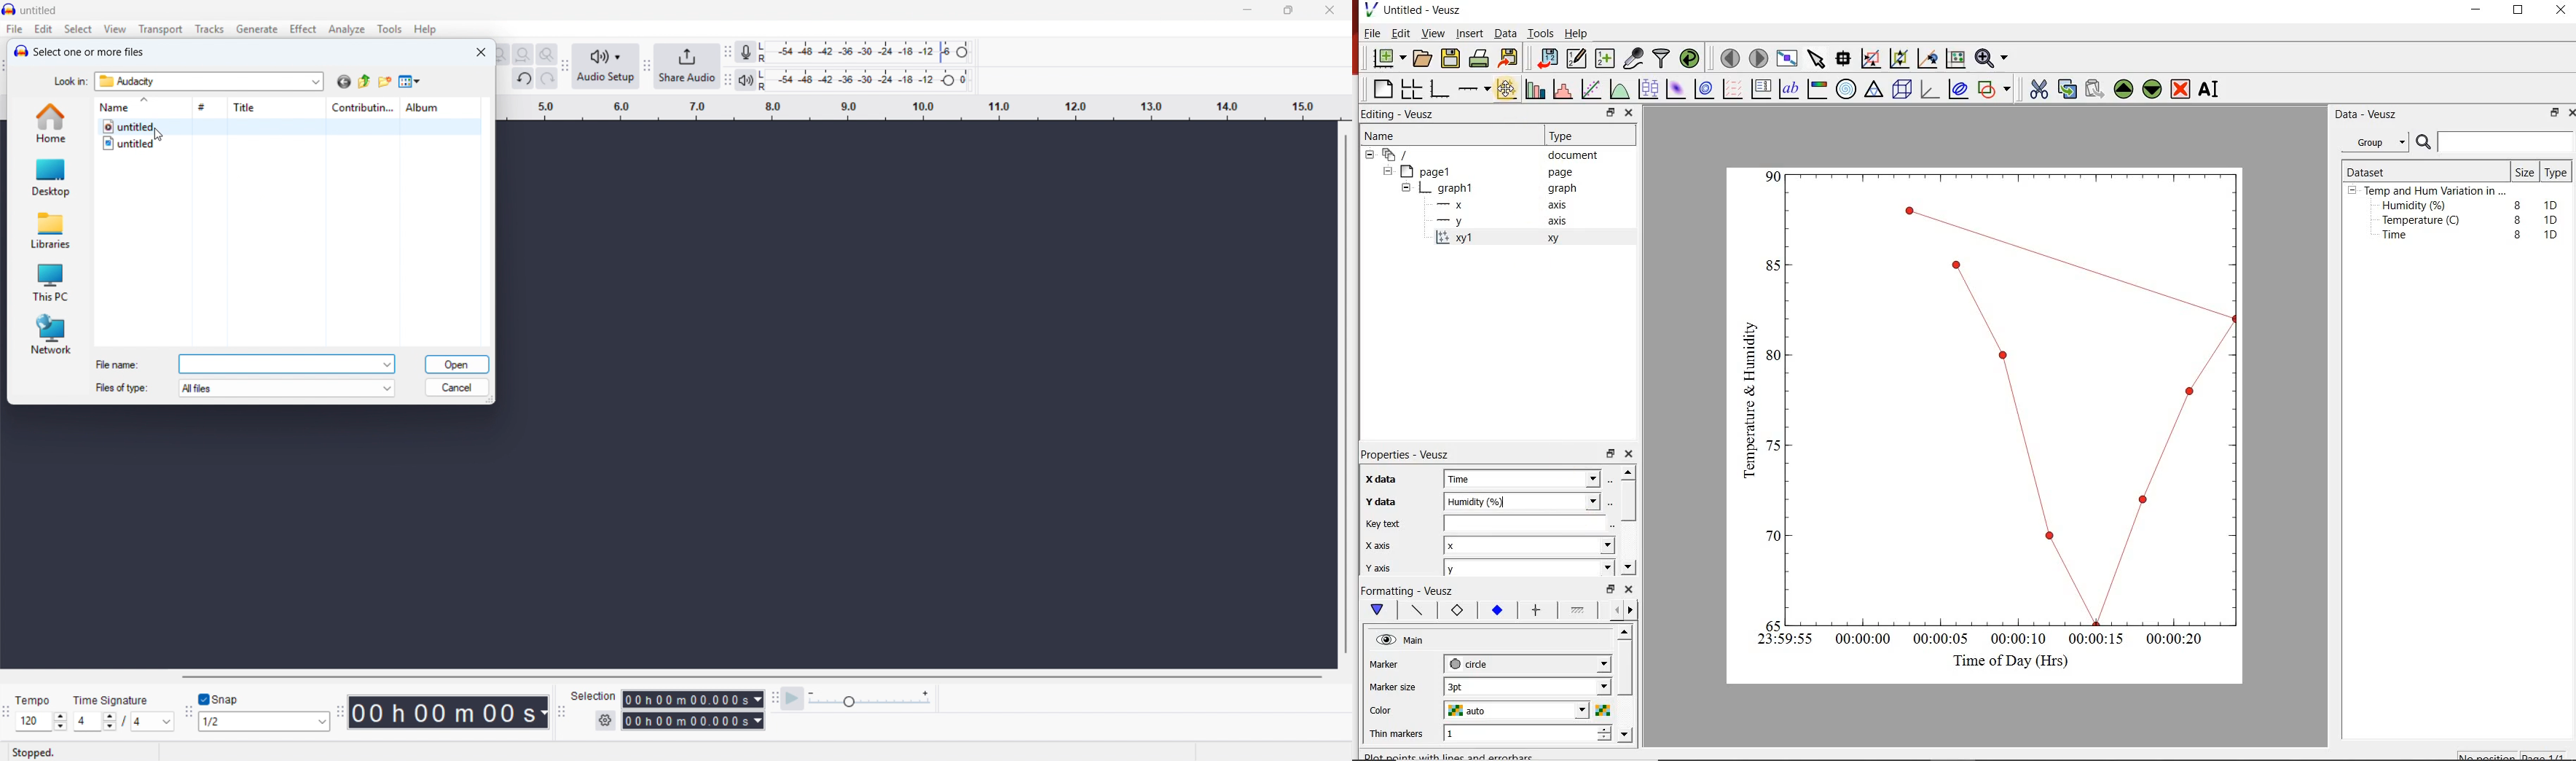 This screenshot has height=784, width=2576. I want to click on Time of Day (Hrs), so click(2005, 660).